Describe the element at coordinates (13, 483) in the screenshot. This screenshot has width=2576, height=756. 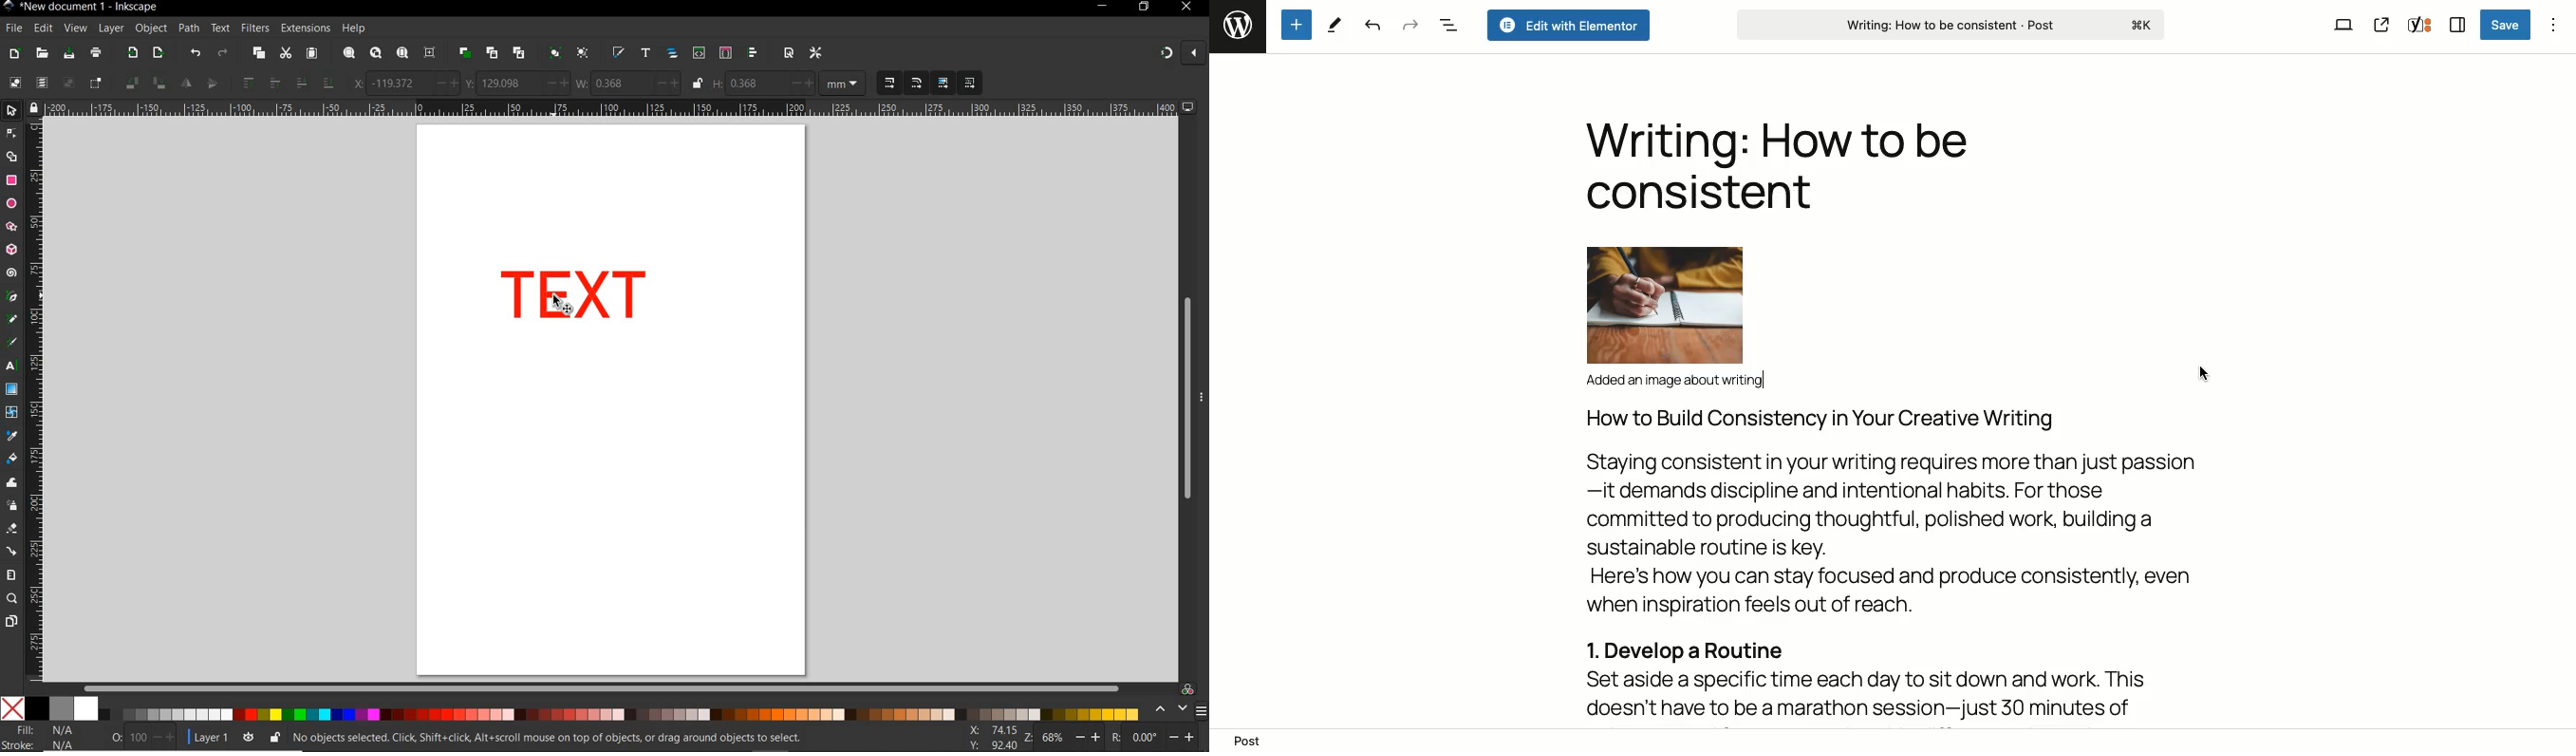
I see `TWEAK TOOL` at that location.